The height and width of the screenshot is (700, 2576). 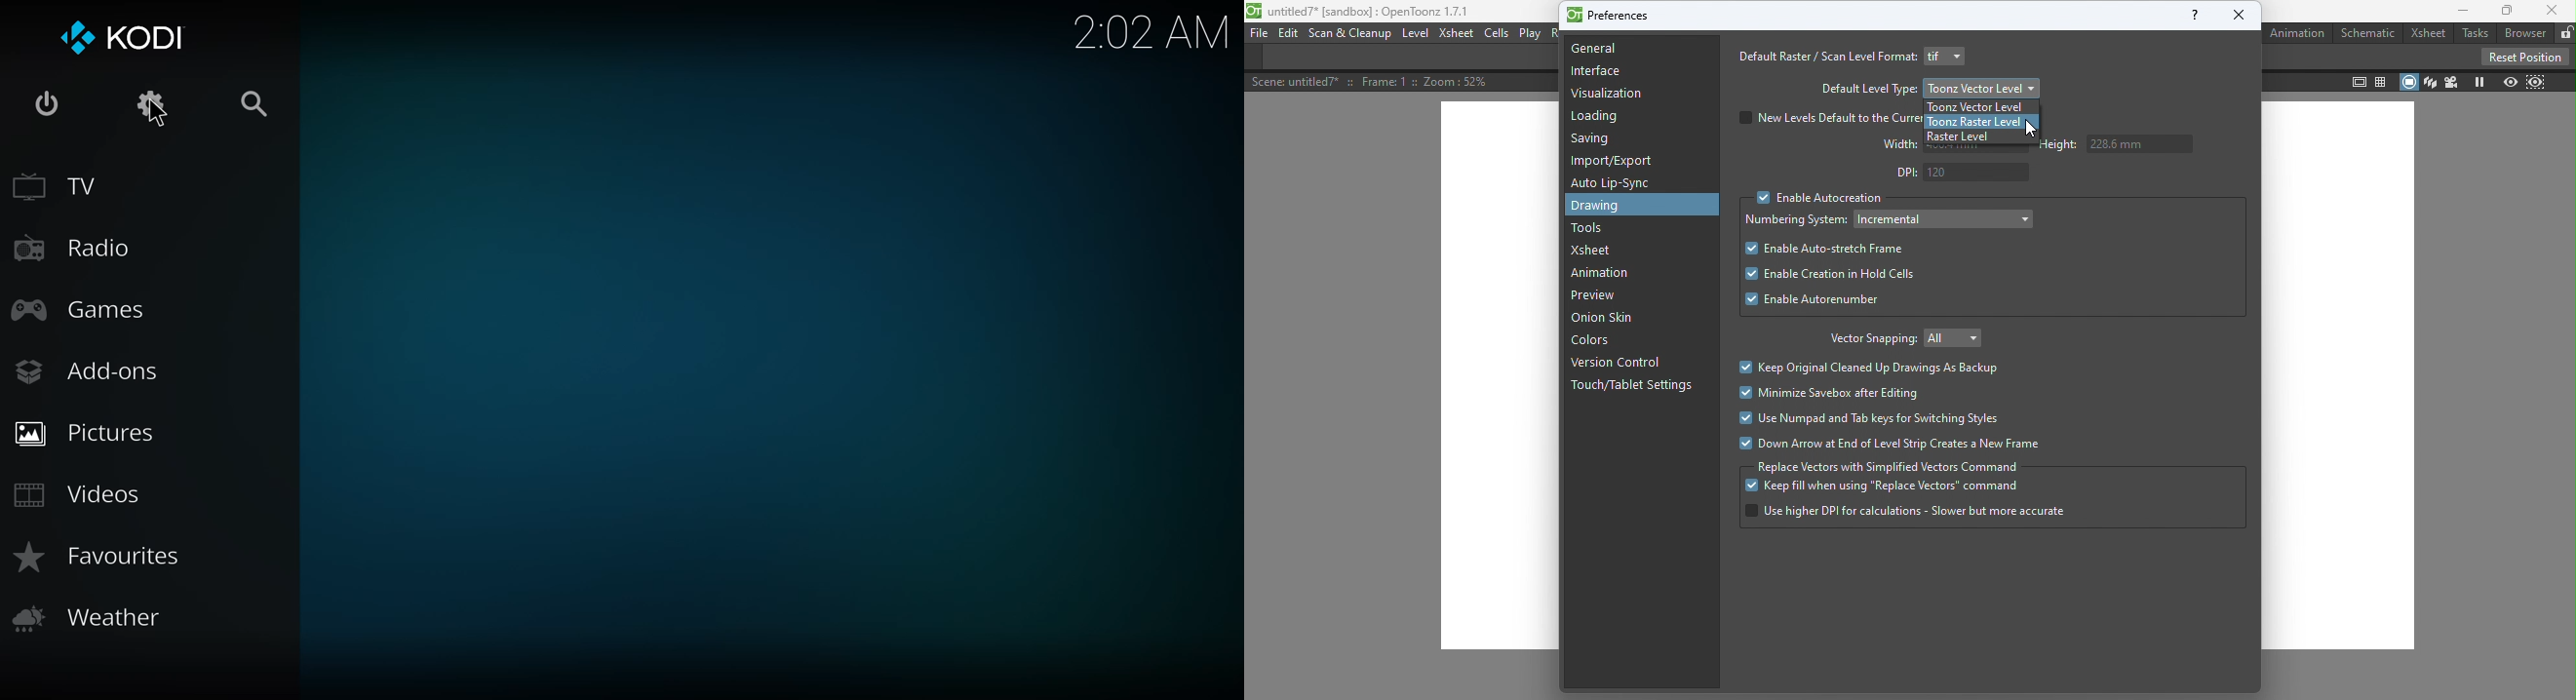 What do you see at coordinates (80, 493) in the screenshot?
I see `videos` at bounding box center [80, 493].